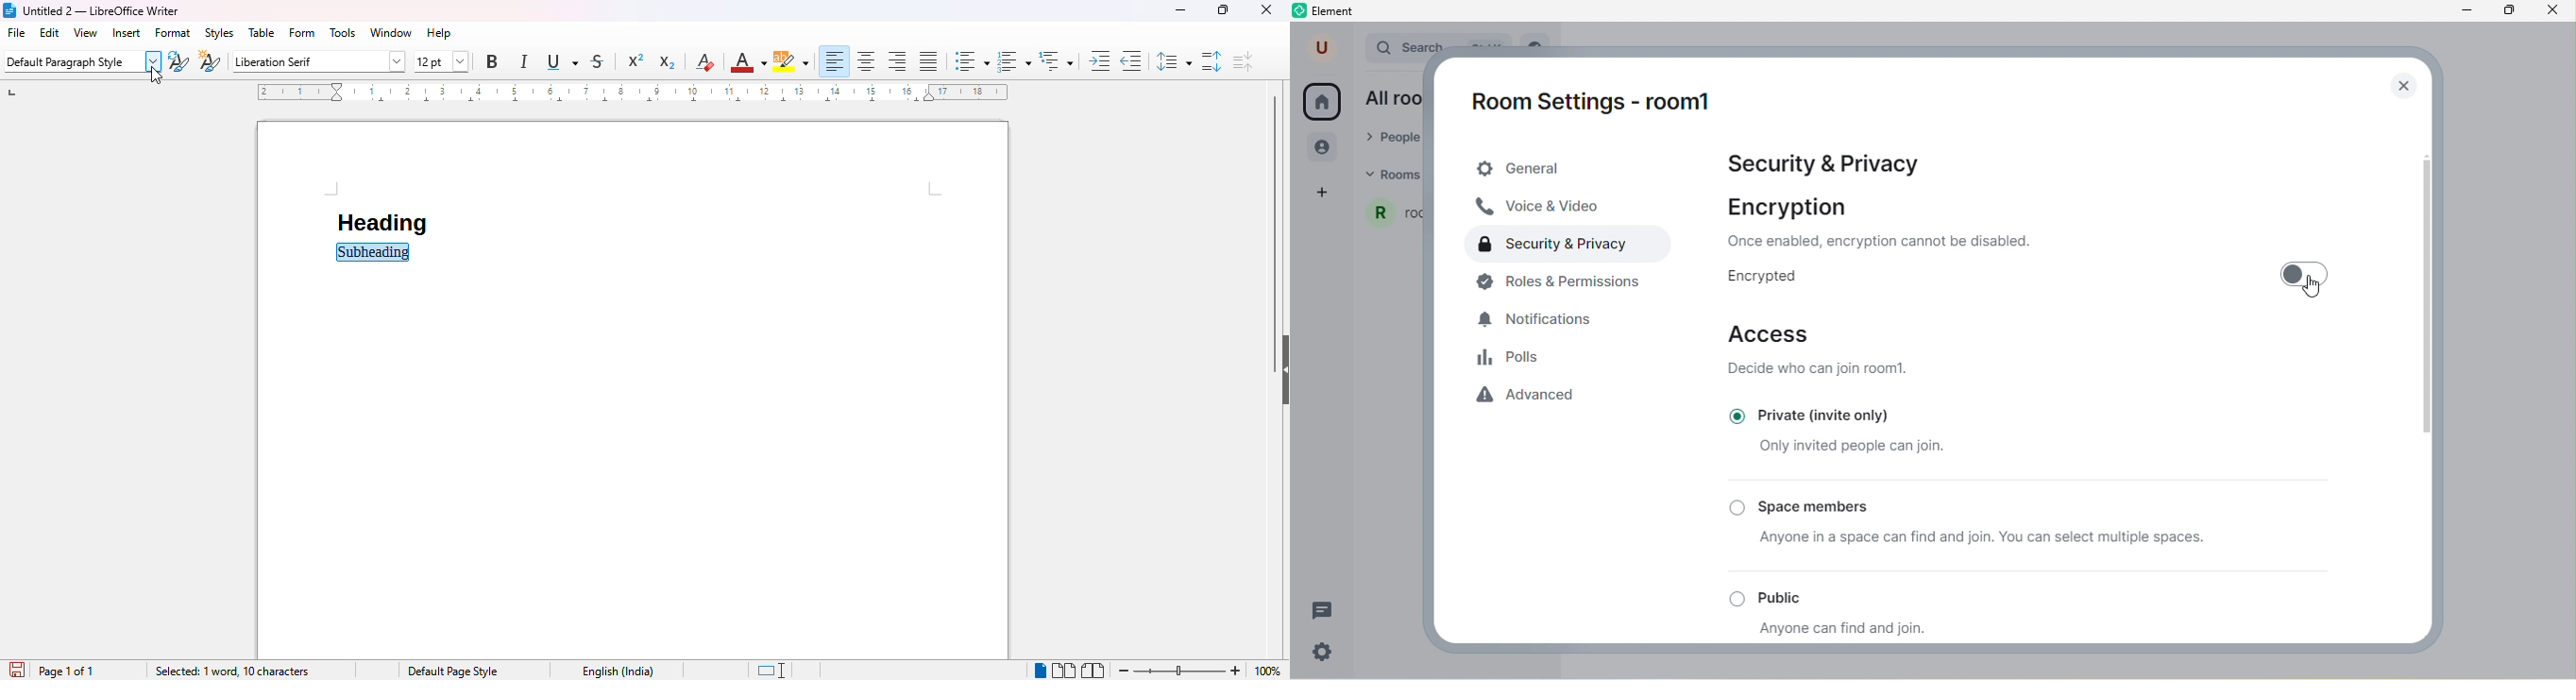  Describe the element at coordinates (20, 672) in the screenshot. I see `click to save document` at that location.